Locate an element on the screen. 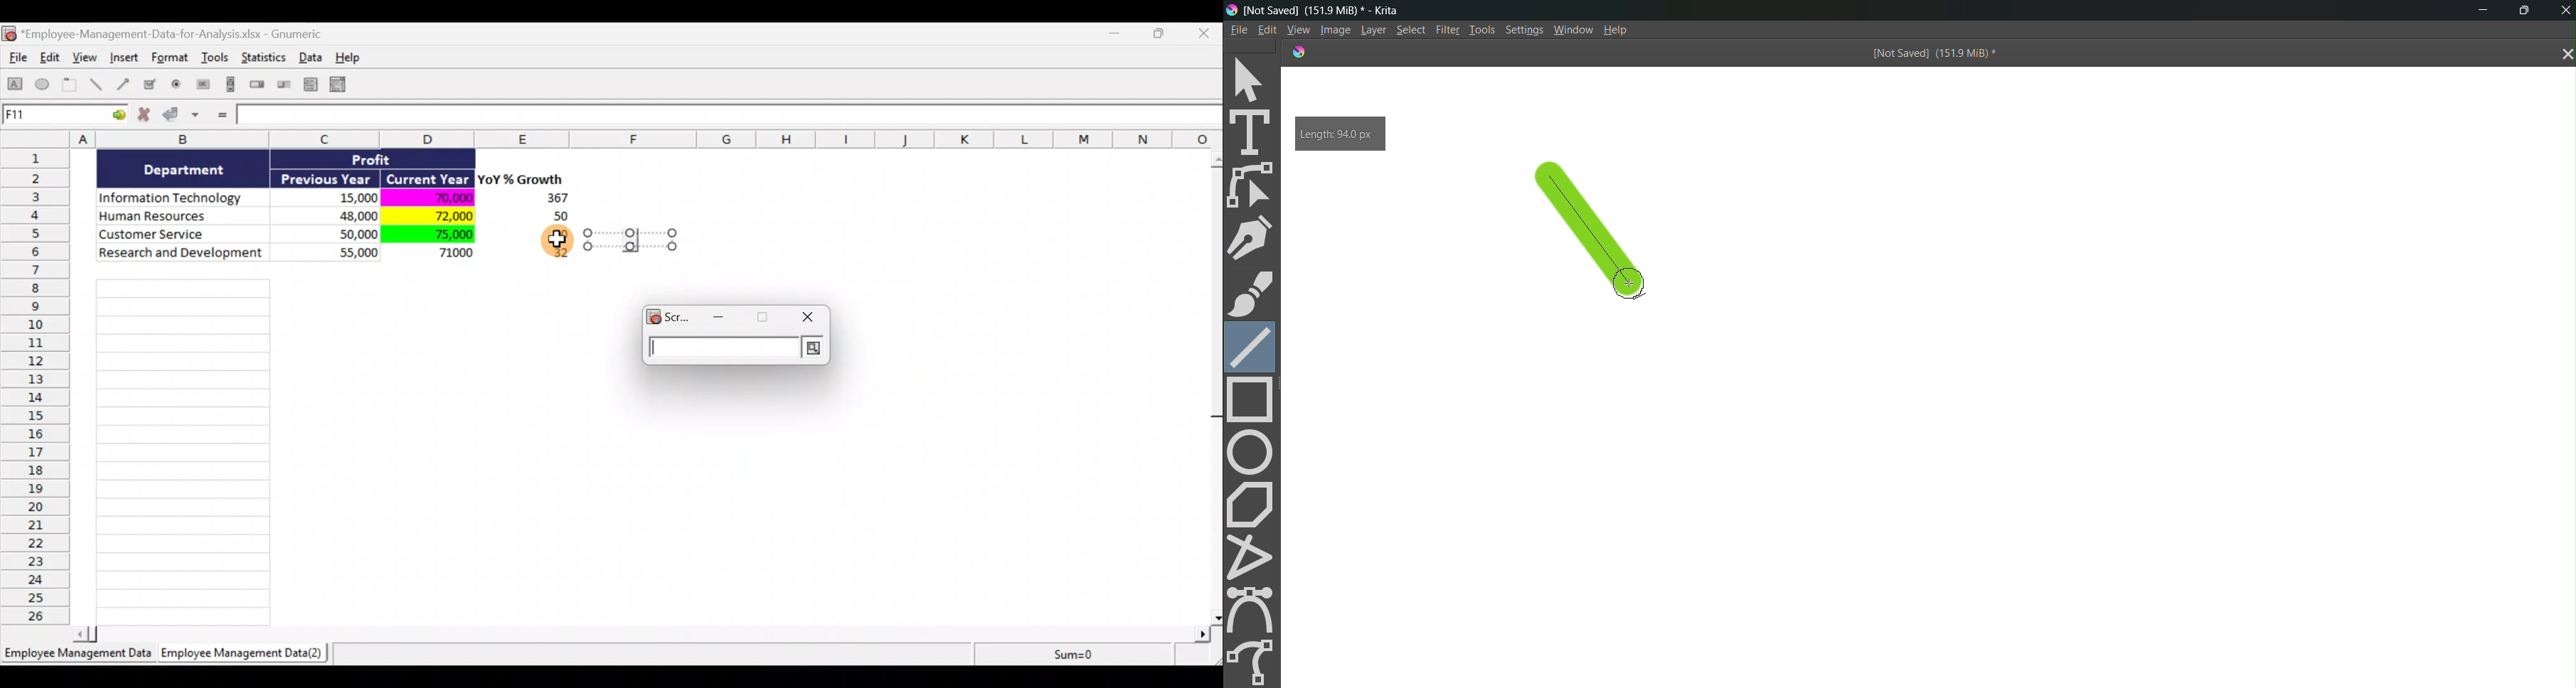  Layout Selector is located at coordinates (813, 348).